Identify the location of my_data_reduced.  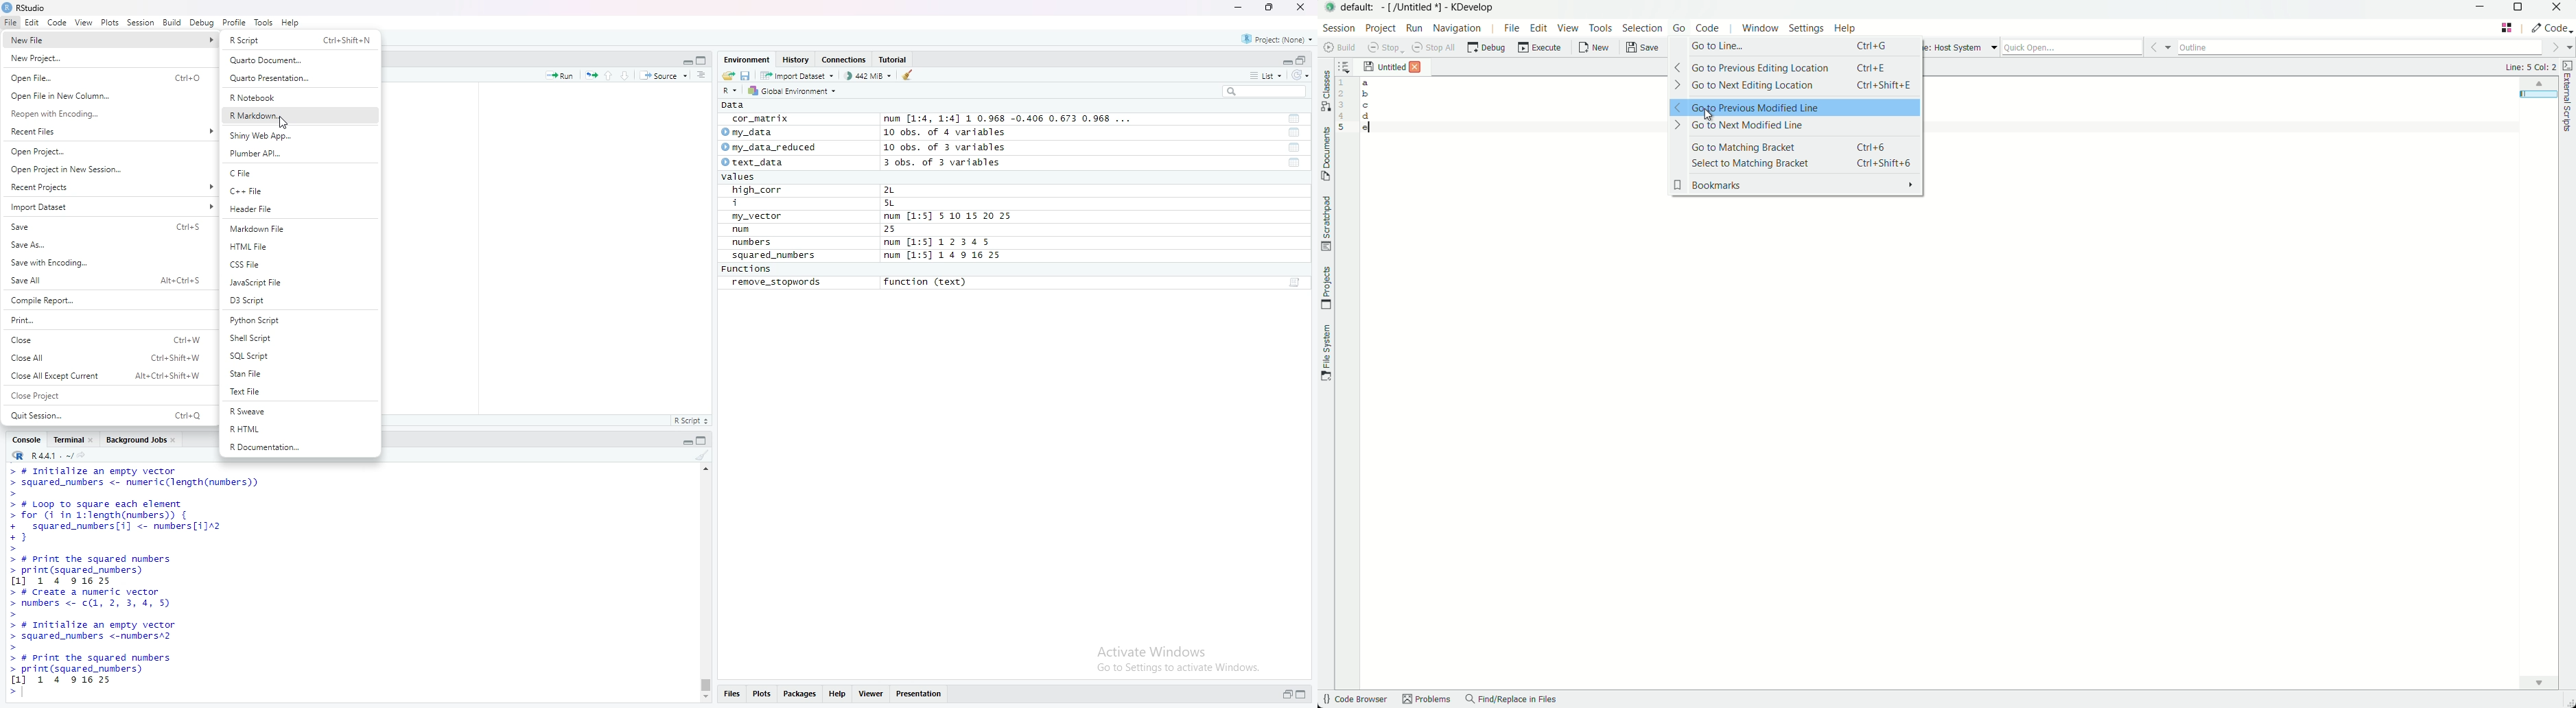
(777, 148).